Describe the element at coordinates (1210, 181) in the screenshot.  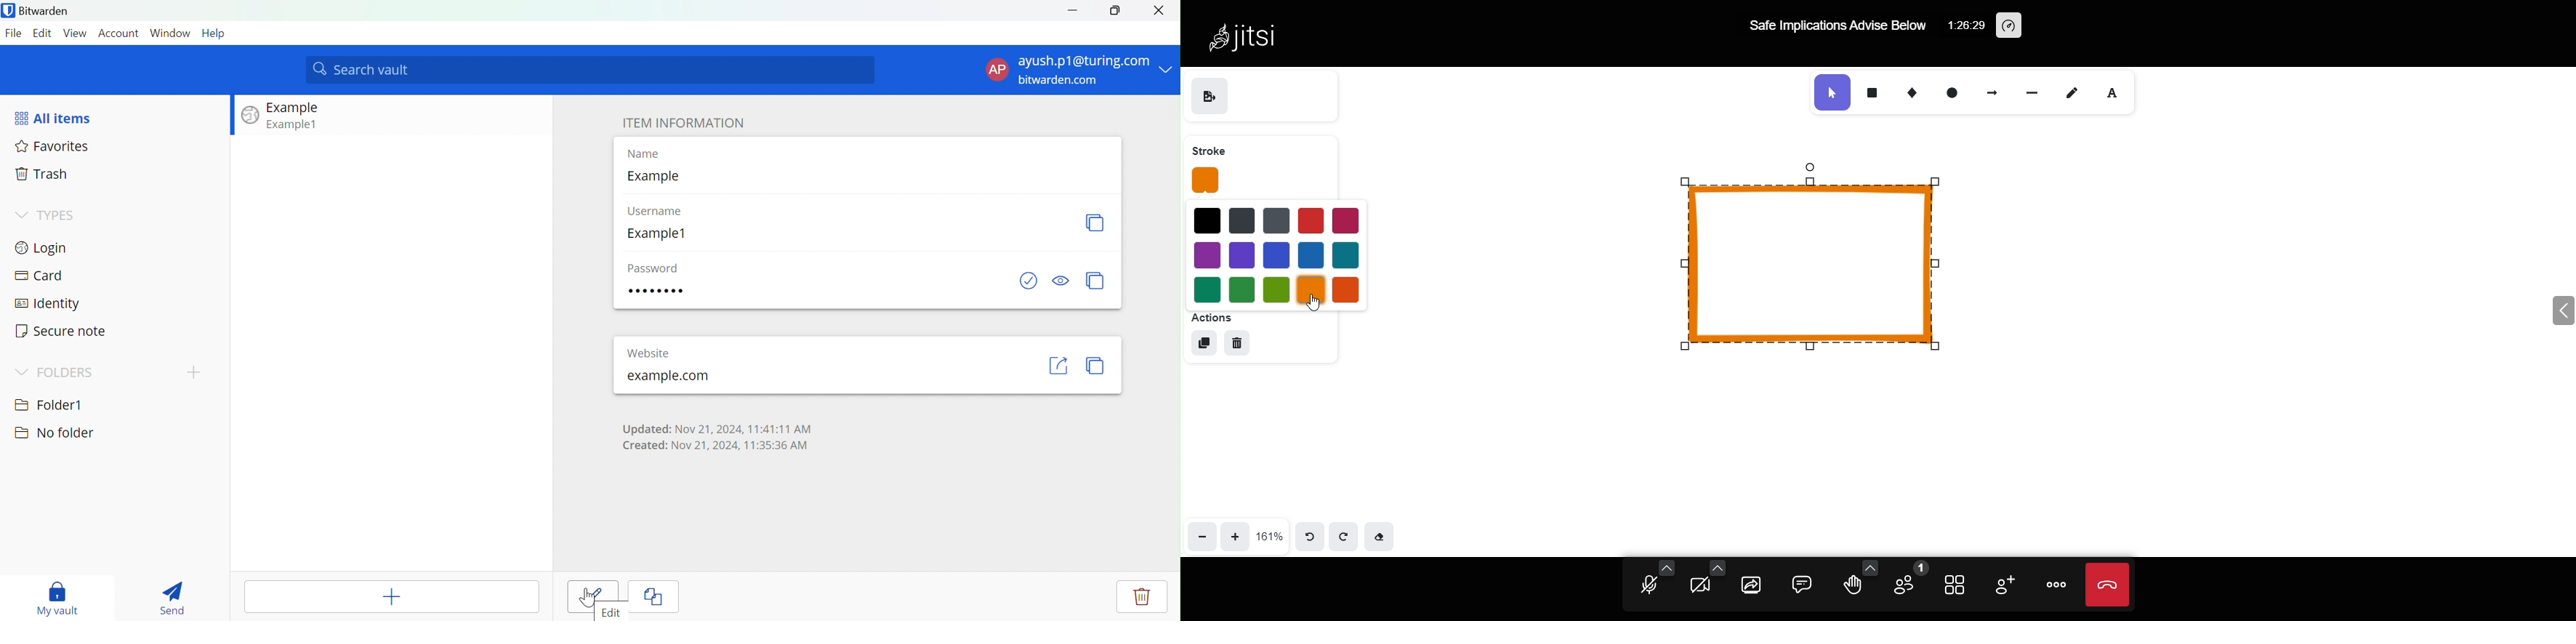
I see `stroke changed` at that location.